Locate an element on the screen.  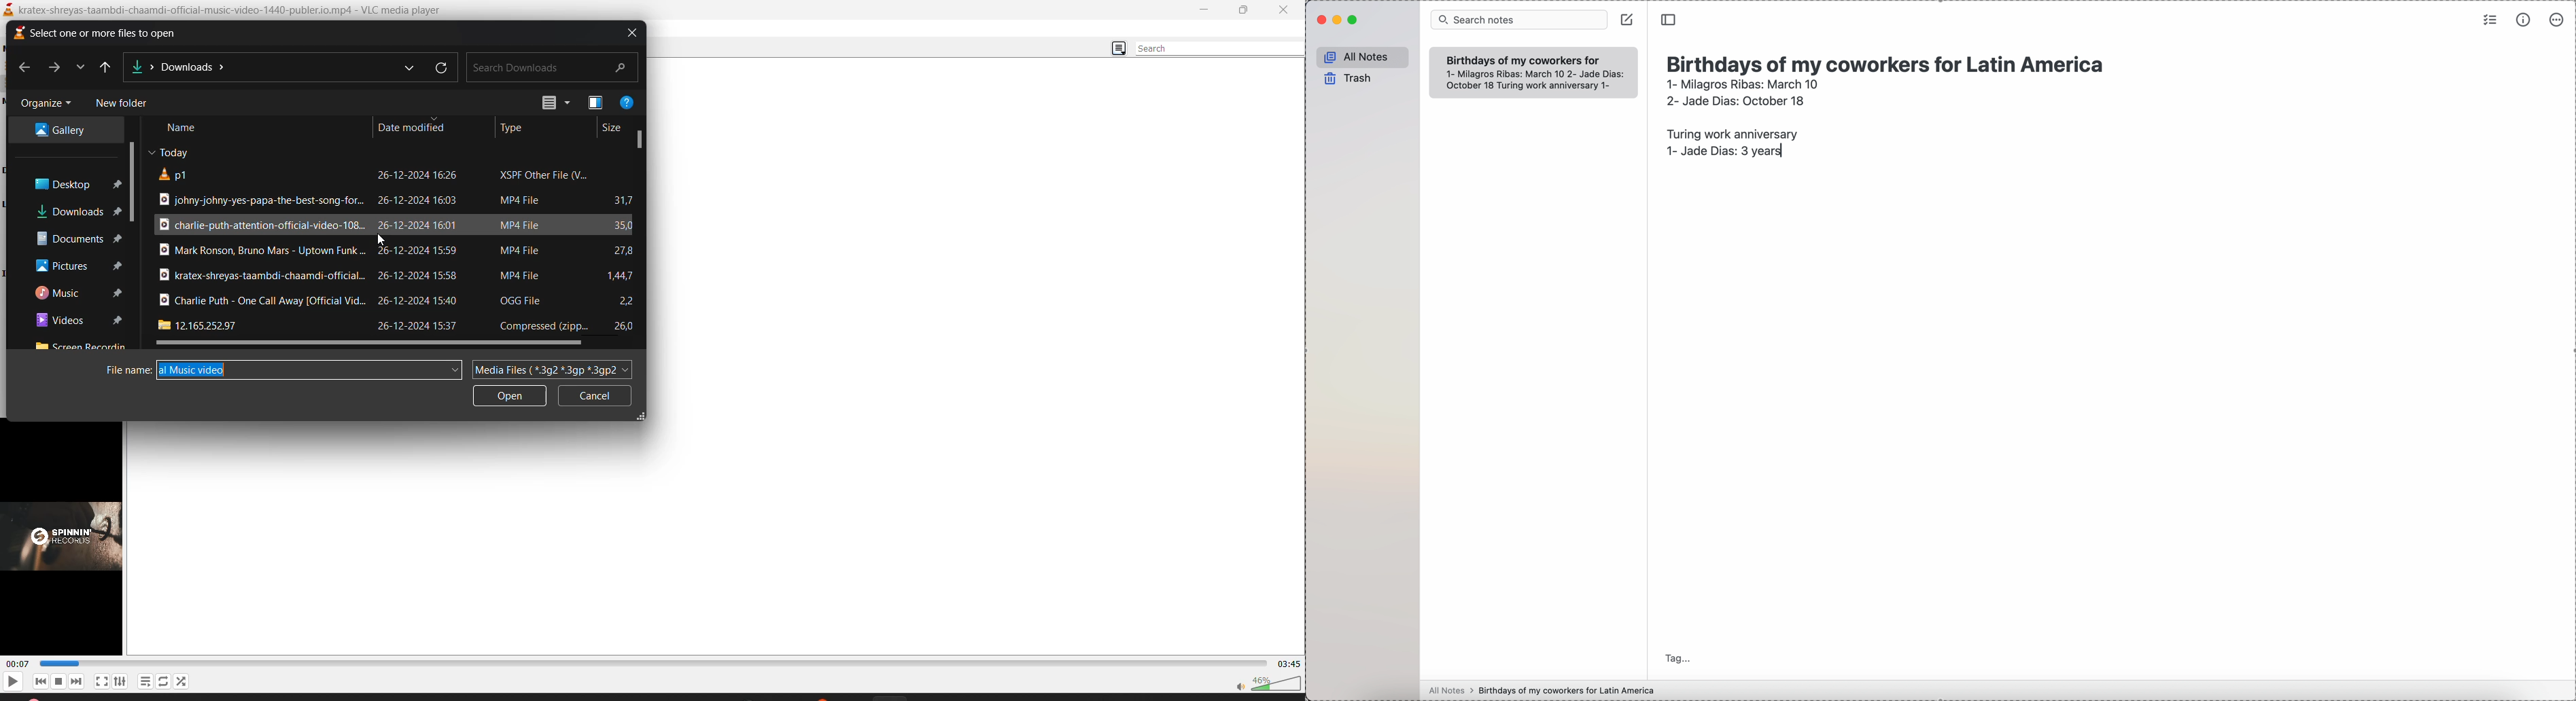
1- Milagros is located at coordinates (1742, 84).